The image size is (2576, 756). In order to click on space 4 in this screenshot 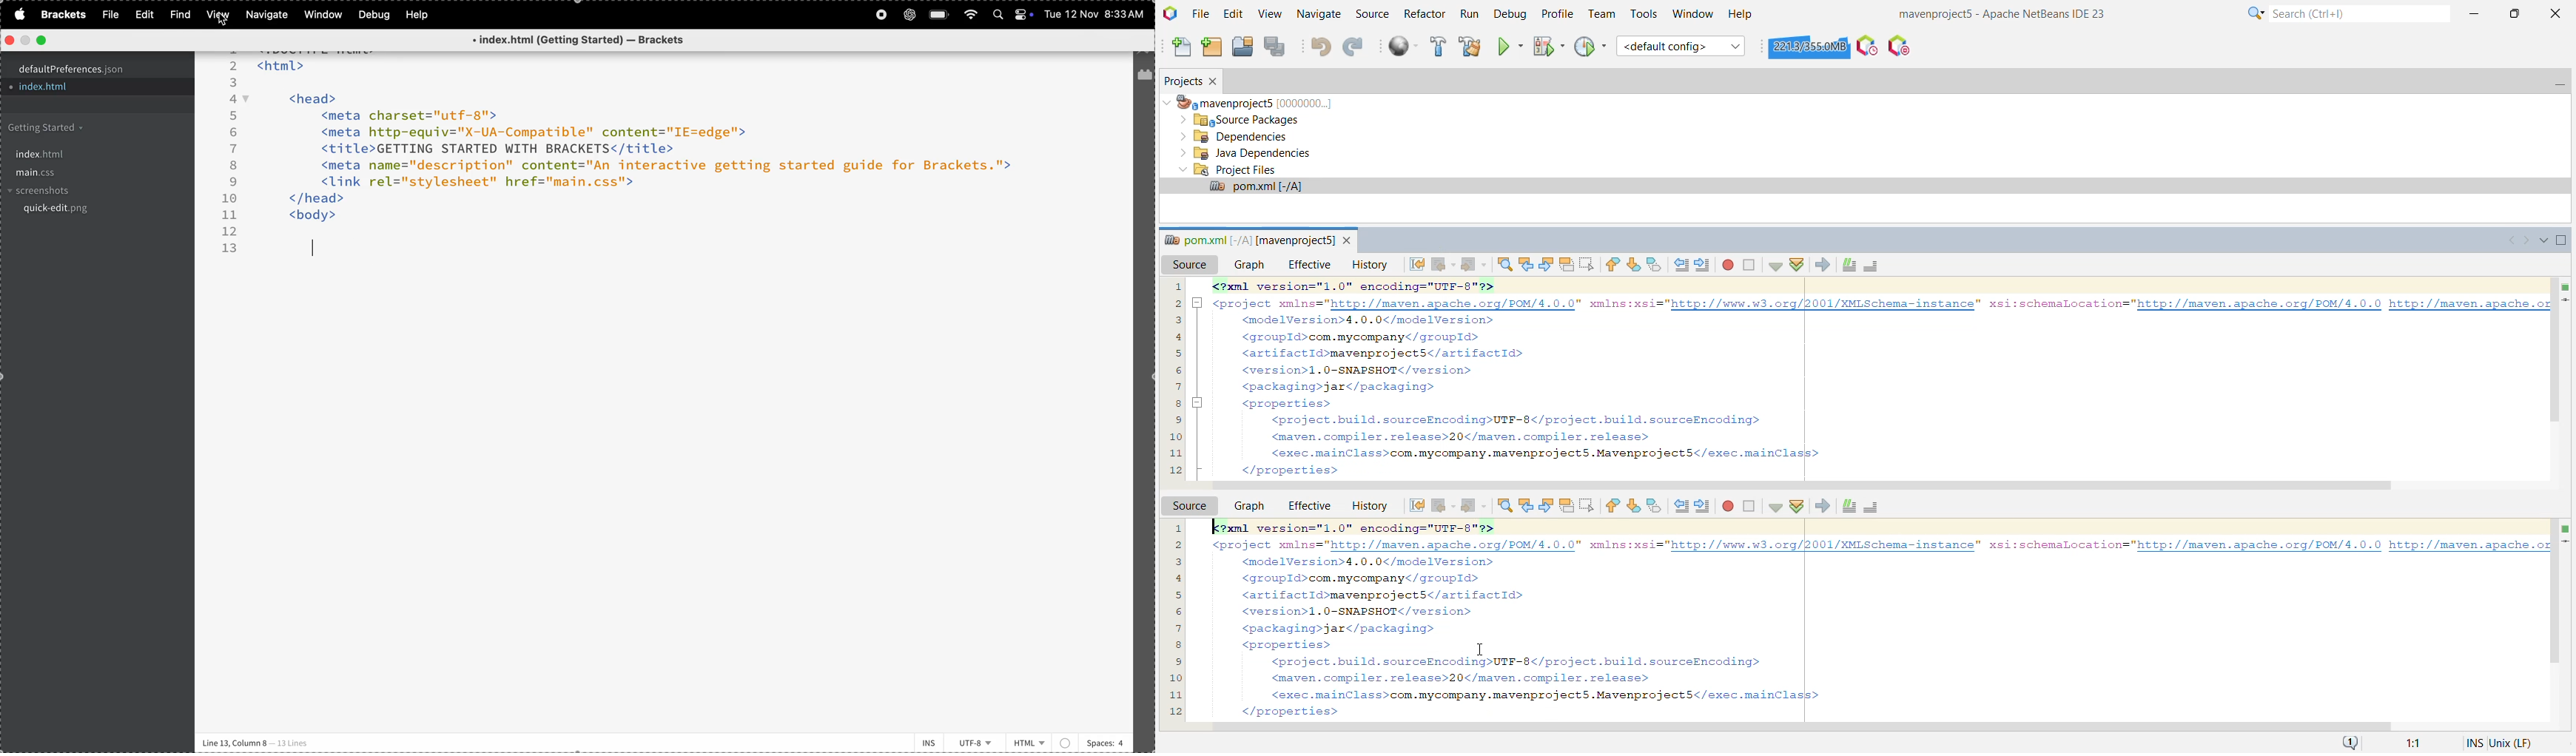, I will do `click(1105, 741)`.